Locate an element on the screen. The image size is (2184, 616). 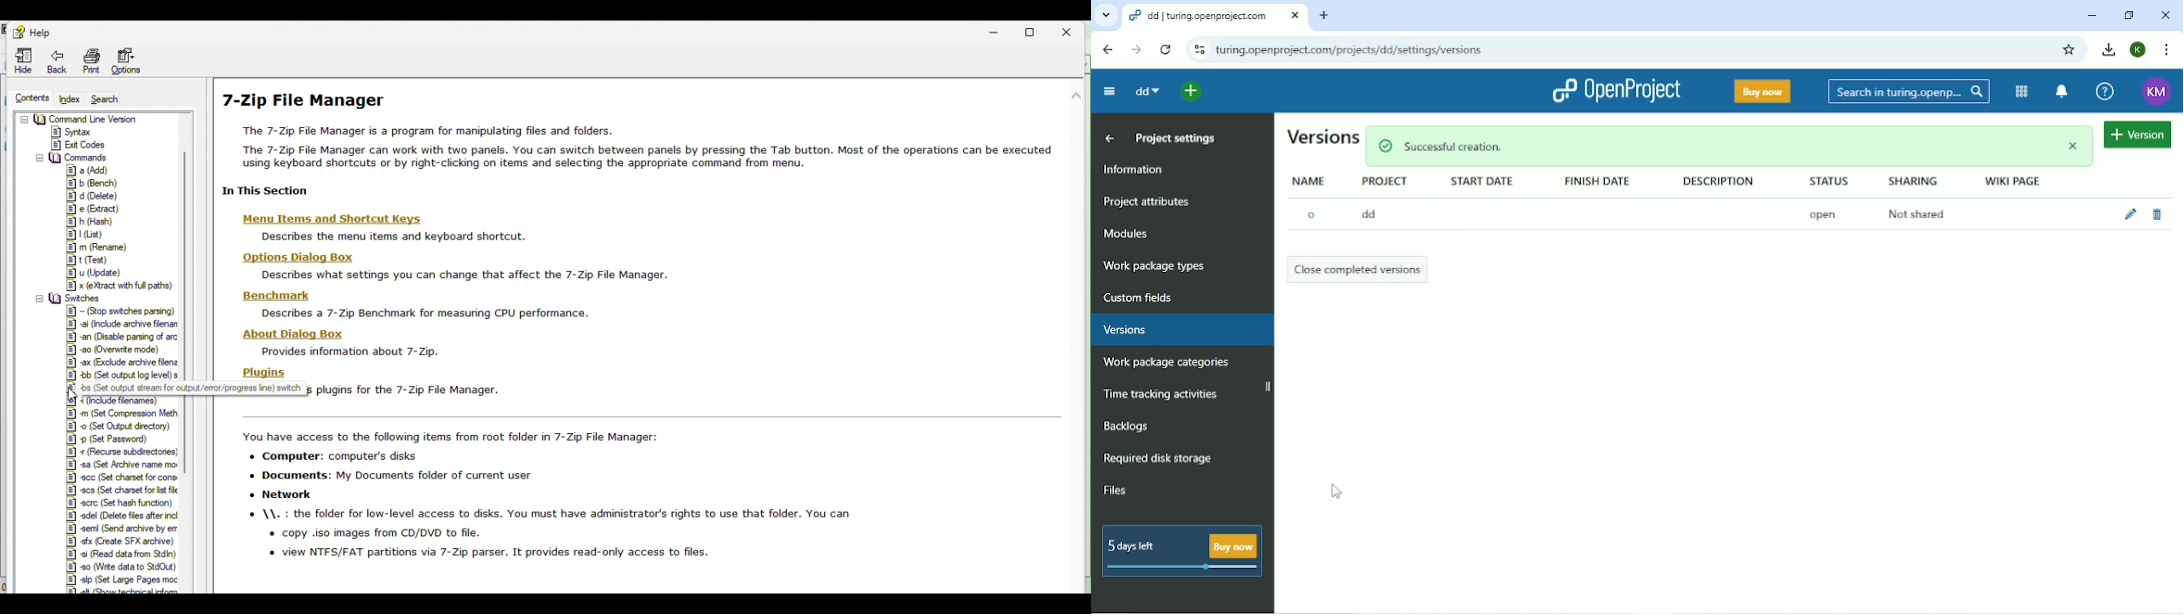
New version is located at coordinates (1322, 136).